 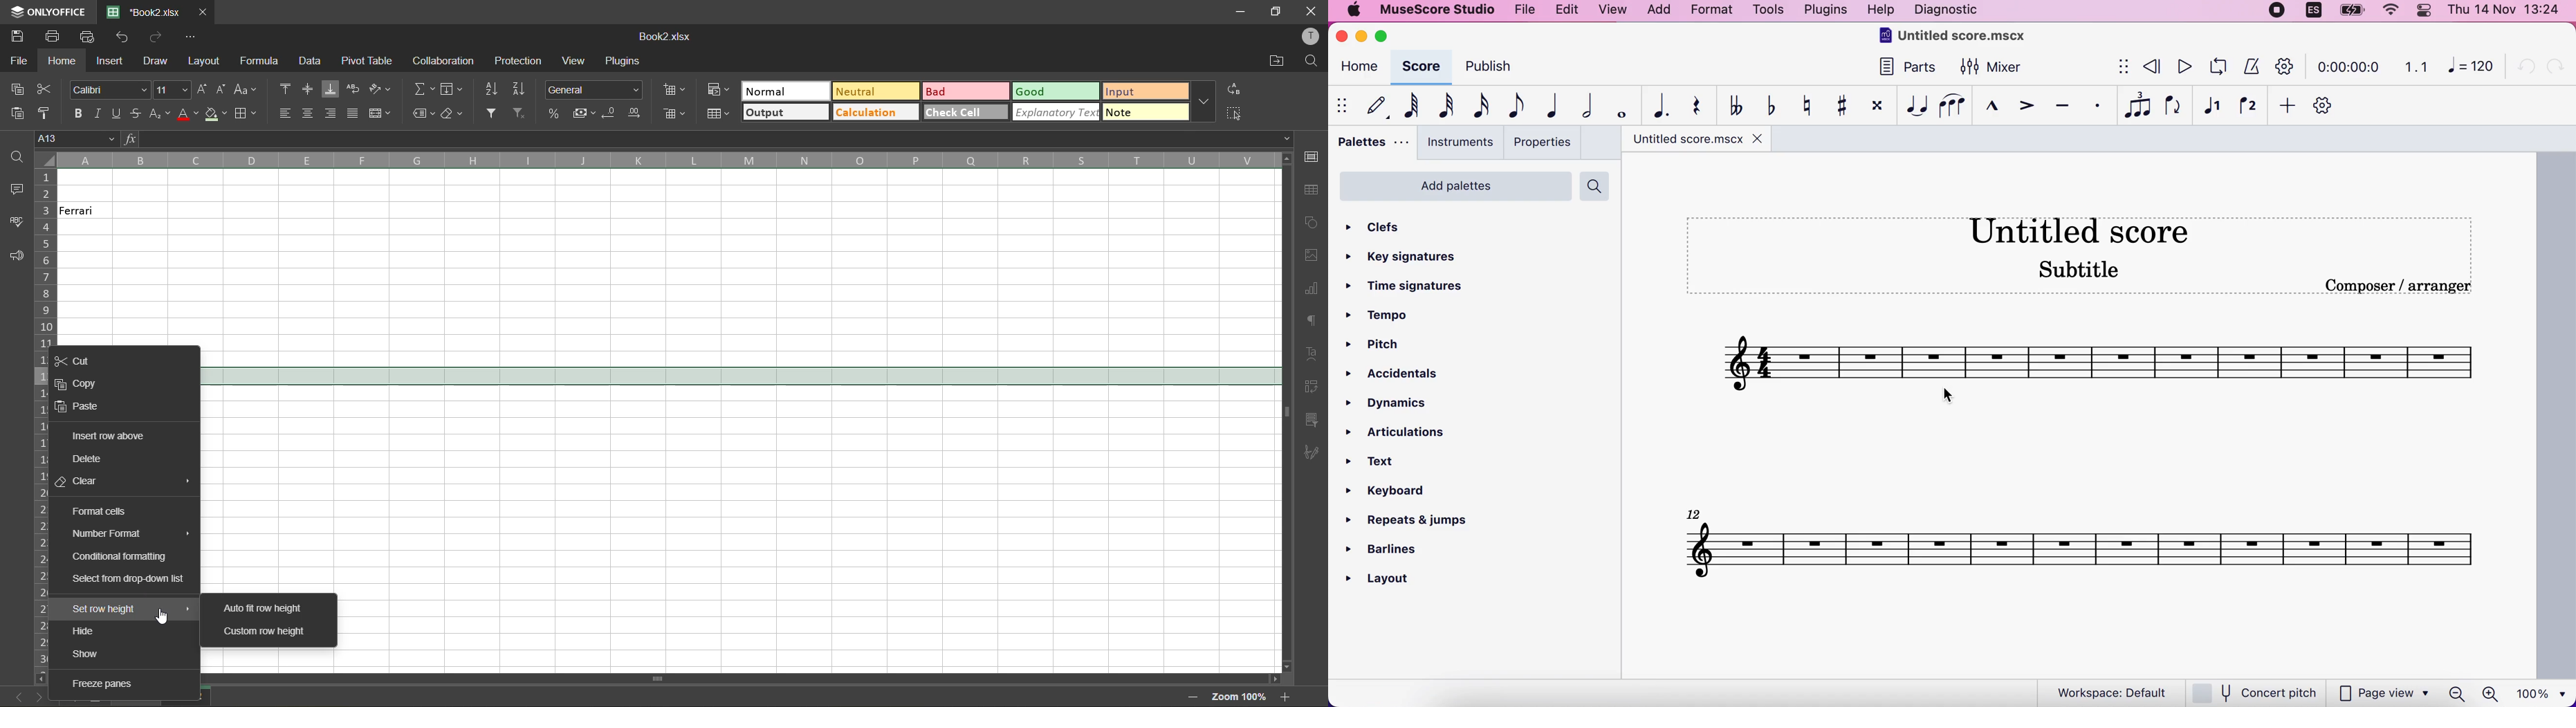 I want to click on music scales, so click(x=2077, y=358).